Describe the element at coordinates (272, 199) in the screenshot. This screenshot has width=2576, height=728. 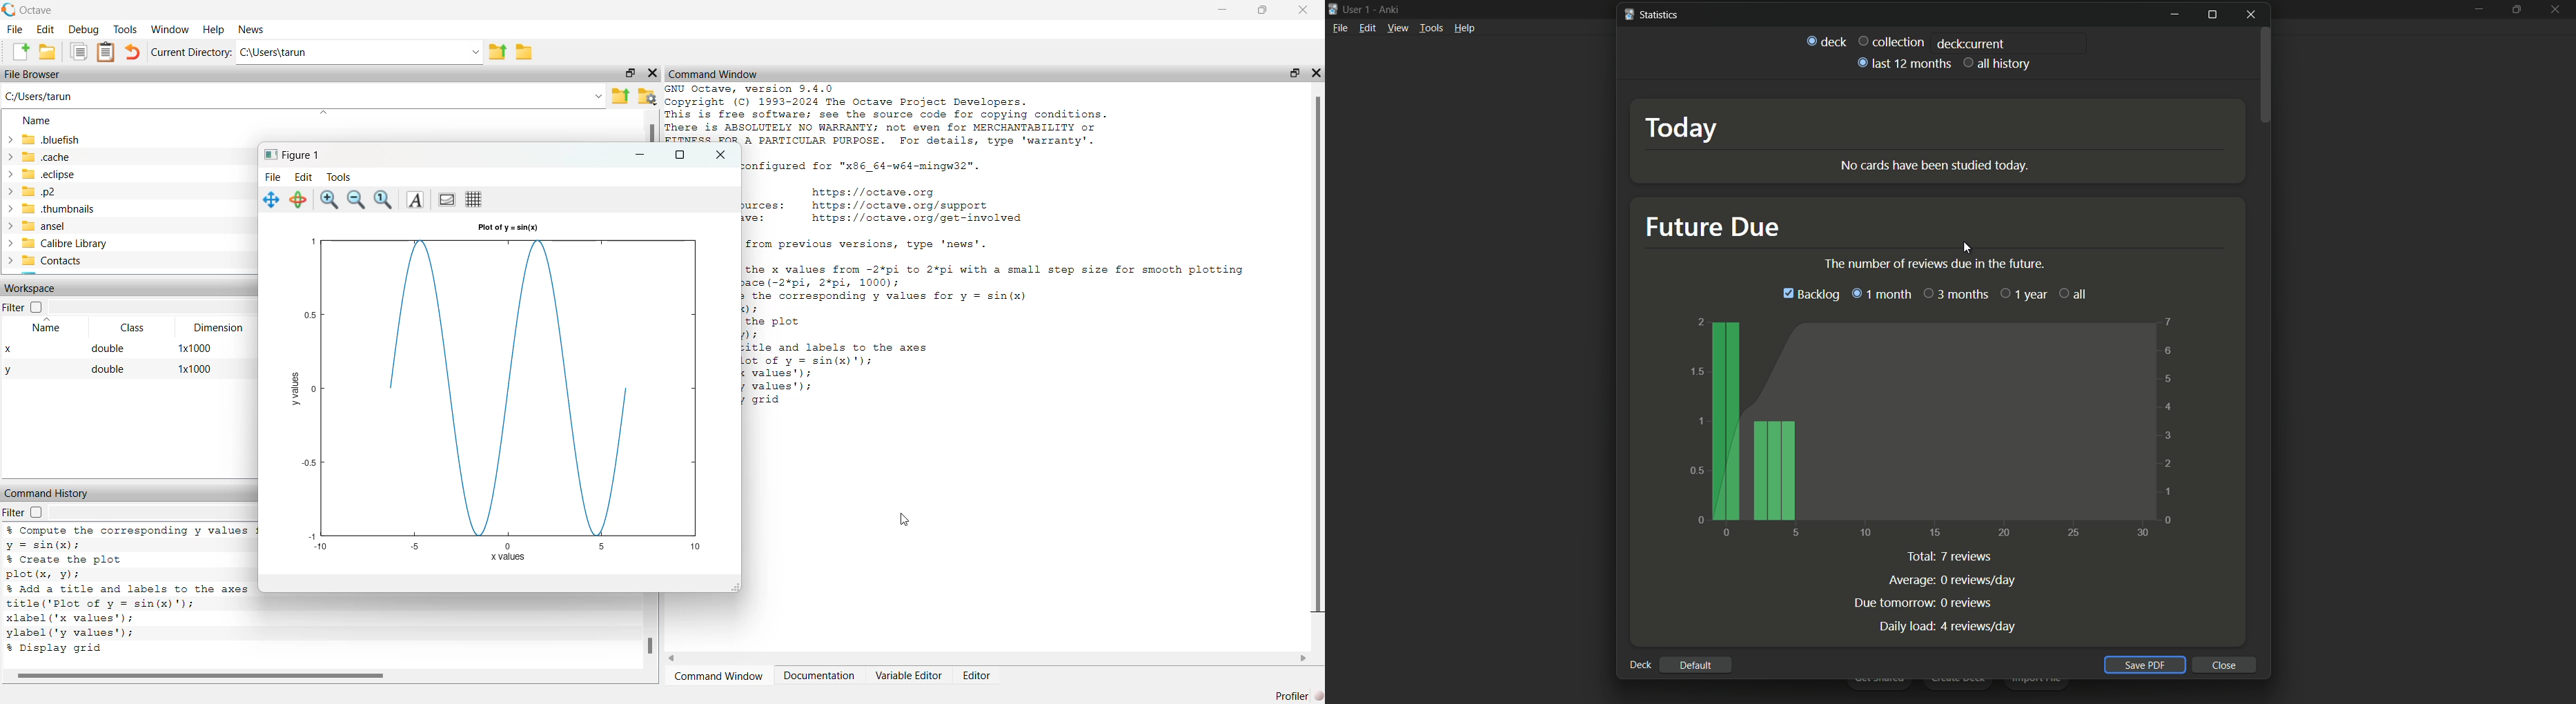
I see `move` at that location.